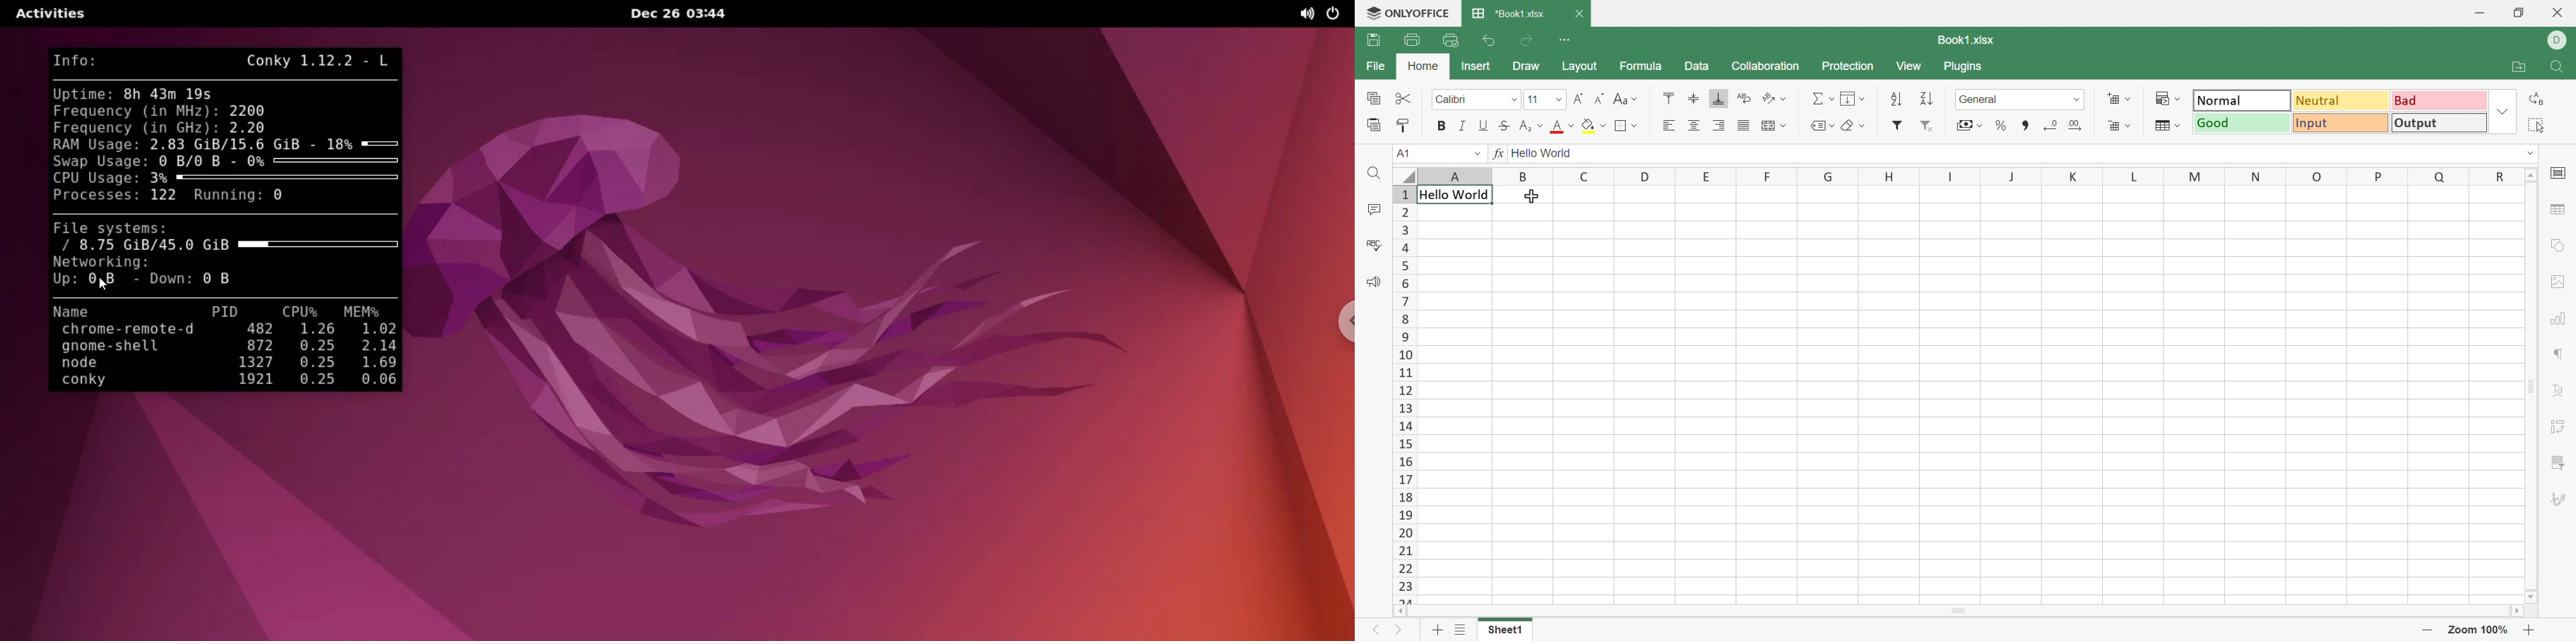  Describe the element at coordinates (2560, 390) in the screenshot. I see `Text art settings` at that location.